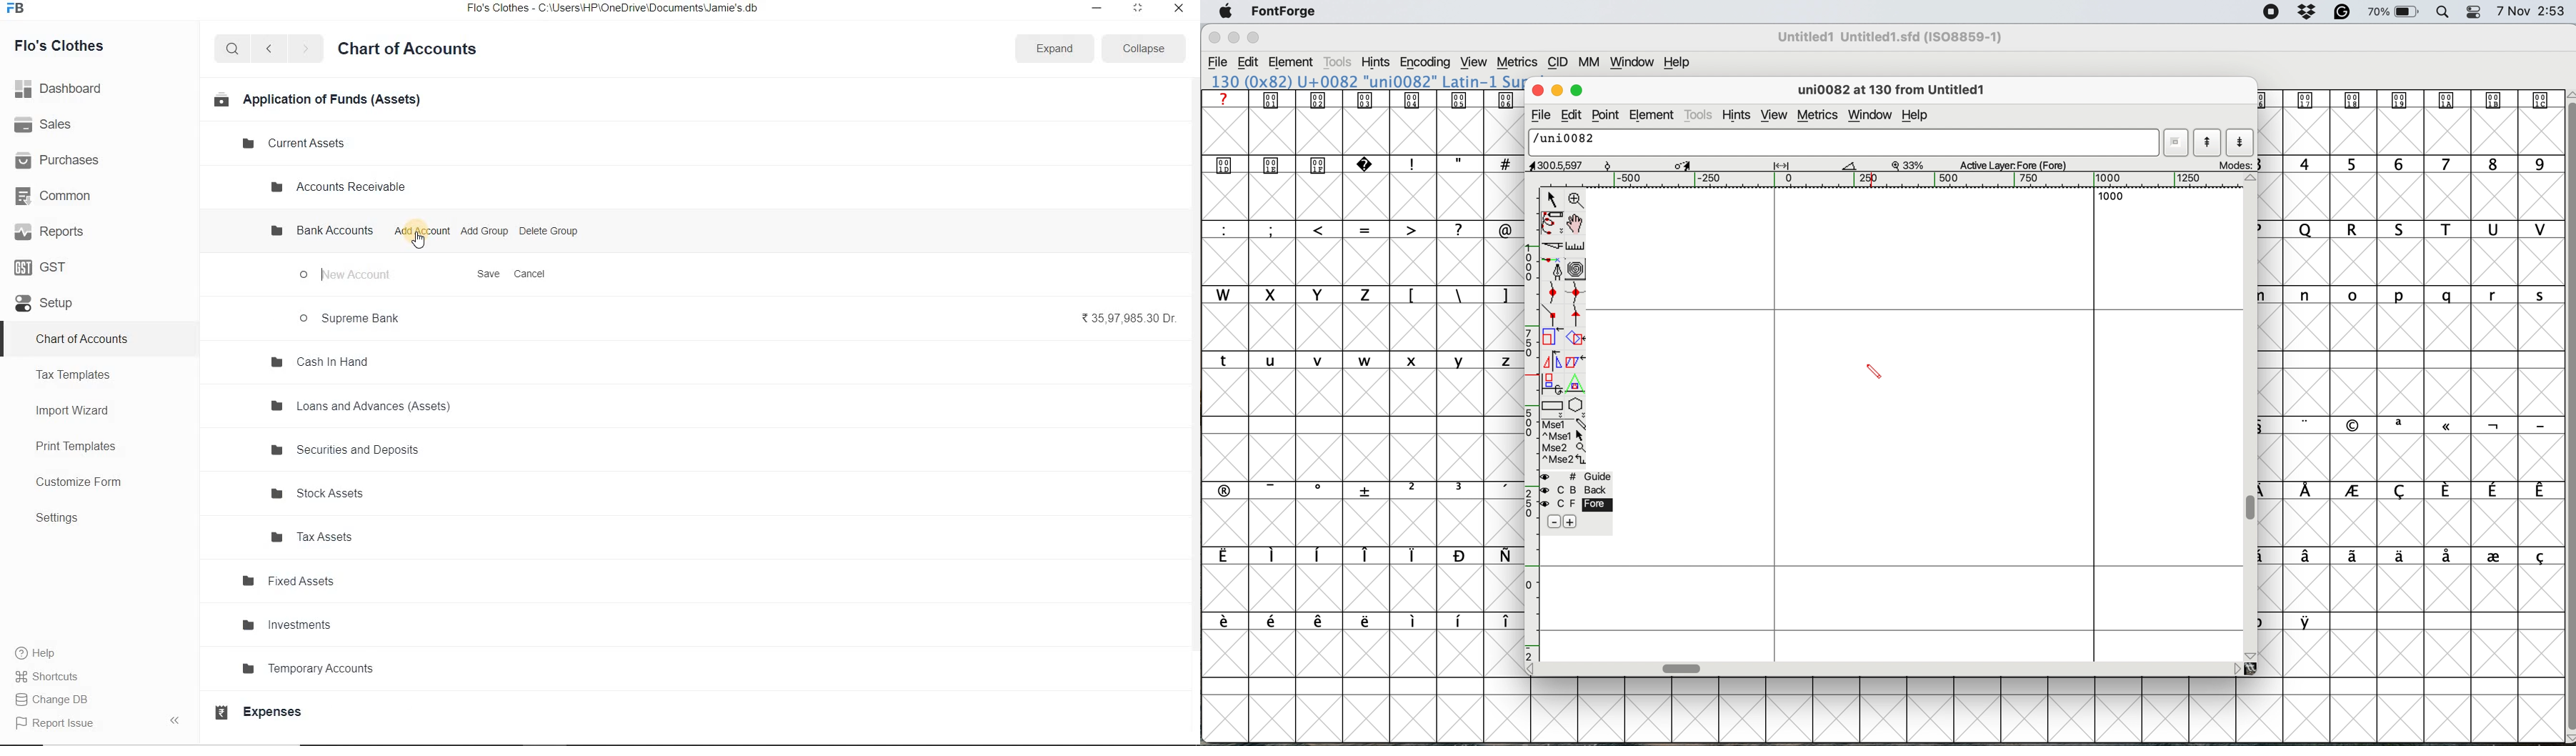 The height and width of the screenshot is (756, 2576). I want to click on zoom factor, so click(1909, 165).